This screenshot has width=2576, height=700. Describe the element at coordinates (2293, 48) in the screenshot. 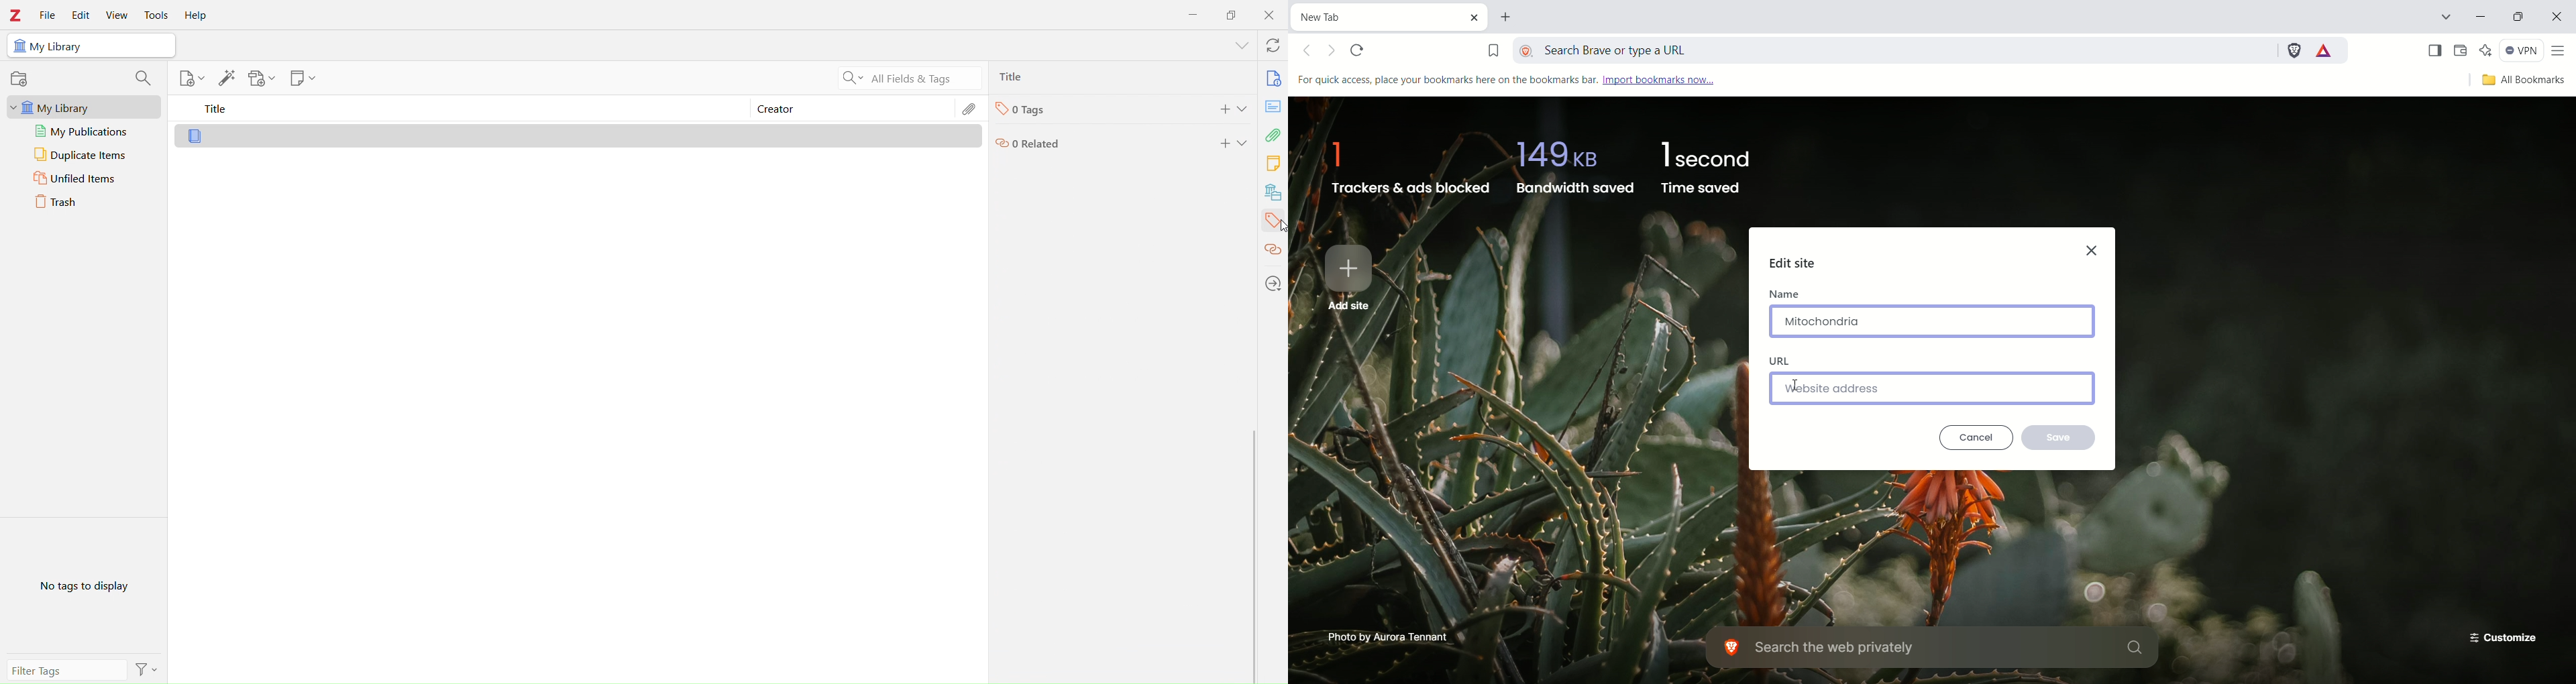

I see `brave shields` at that location.